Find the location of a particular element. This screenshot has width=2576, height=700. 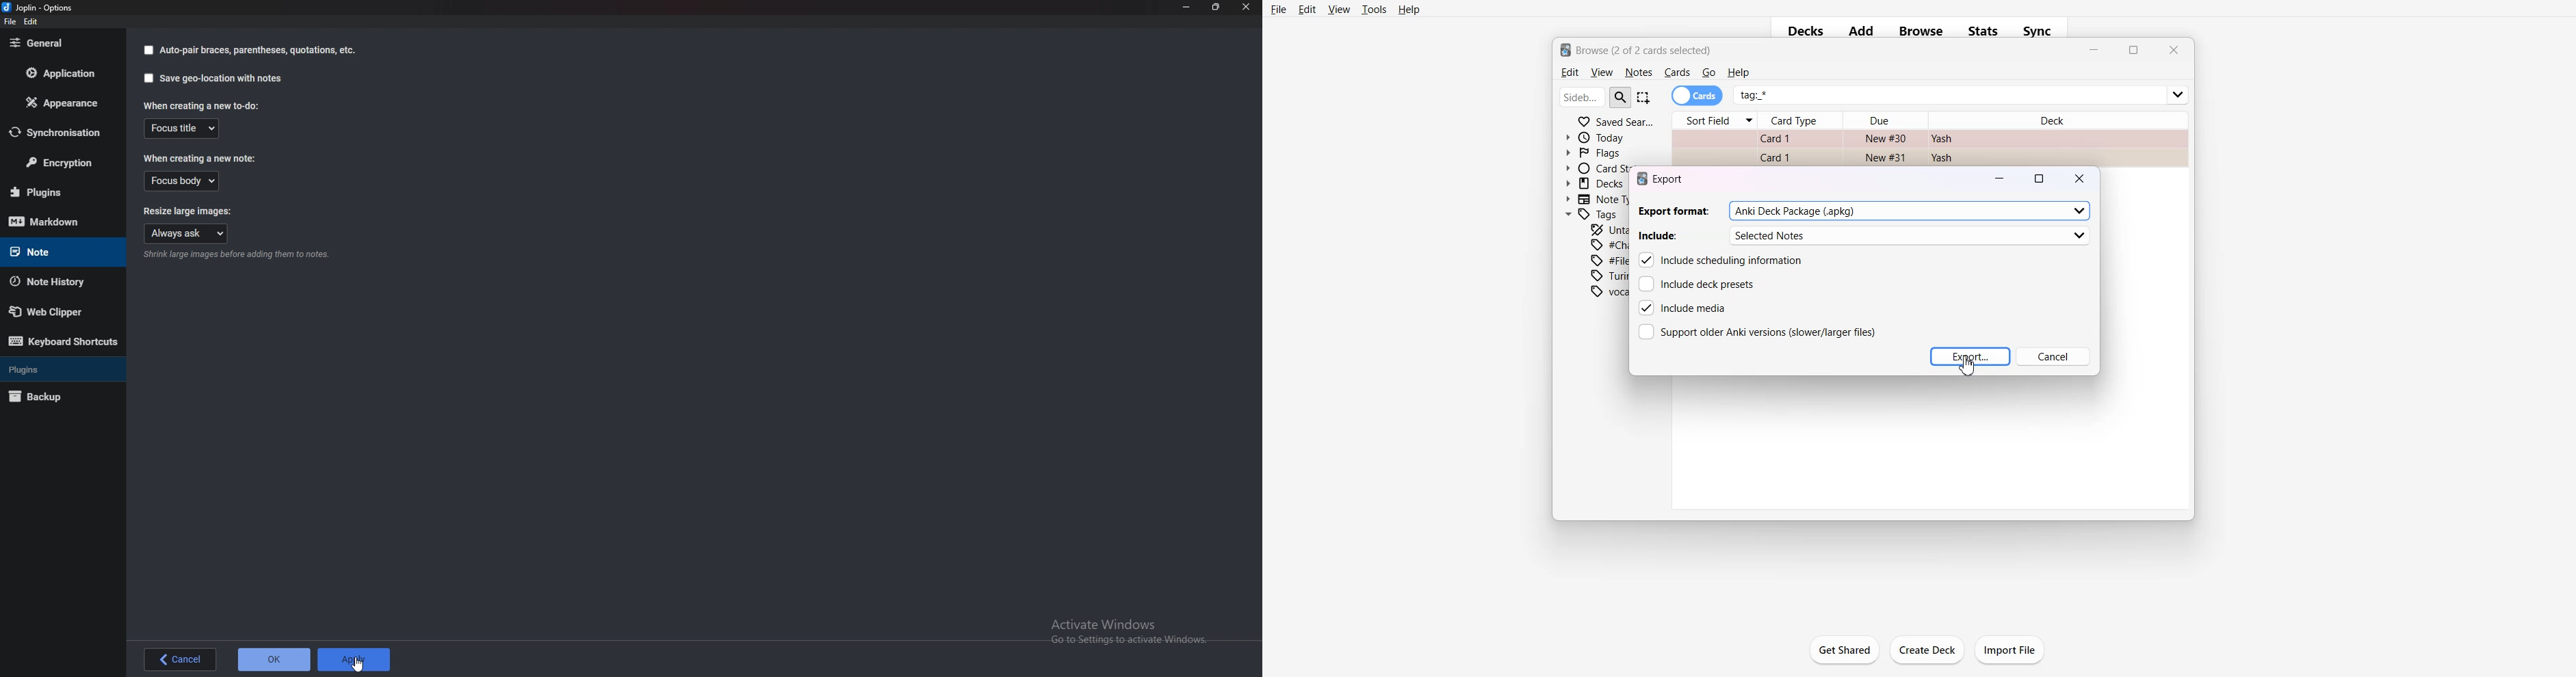

note is located at coordinates (53, 250).